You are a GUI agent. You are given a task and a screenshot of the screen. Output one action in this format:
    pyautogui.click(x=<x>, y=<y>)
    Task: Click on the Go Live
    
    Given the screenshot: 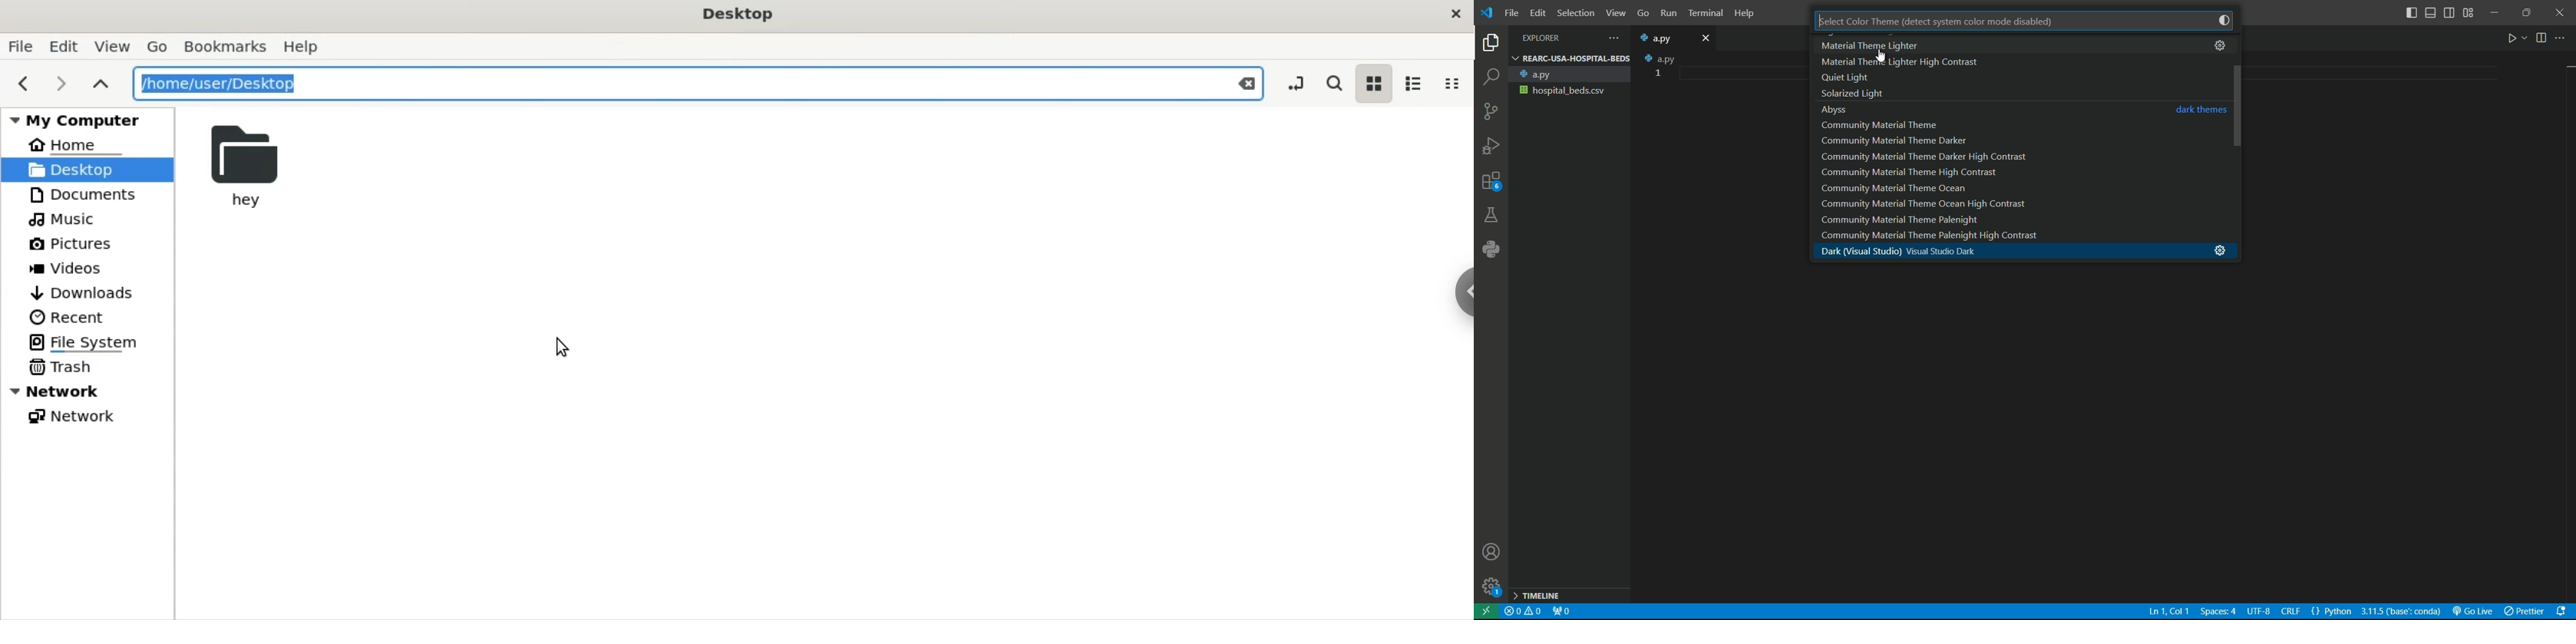 What is the action you would take?
    pyautogui.click(x=2472, y=611)
    